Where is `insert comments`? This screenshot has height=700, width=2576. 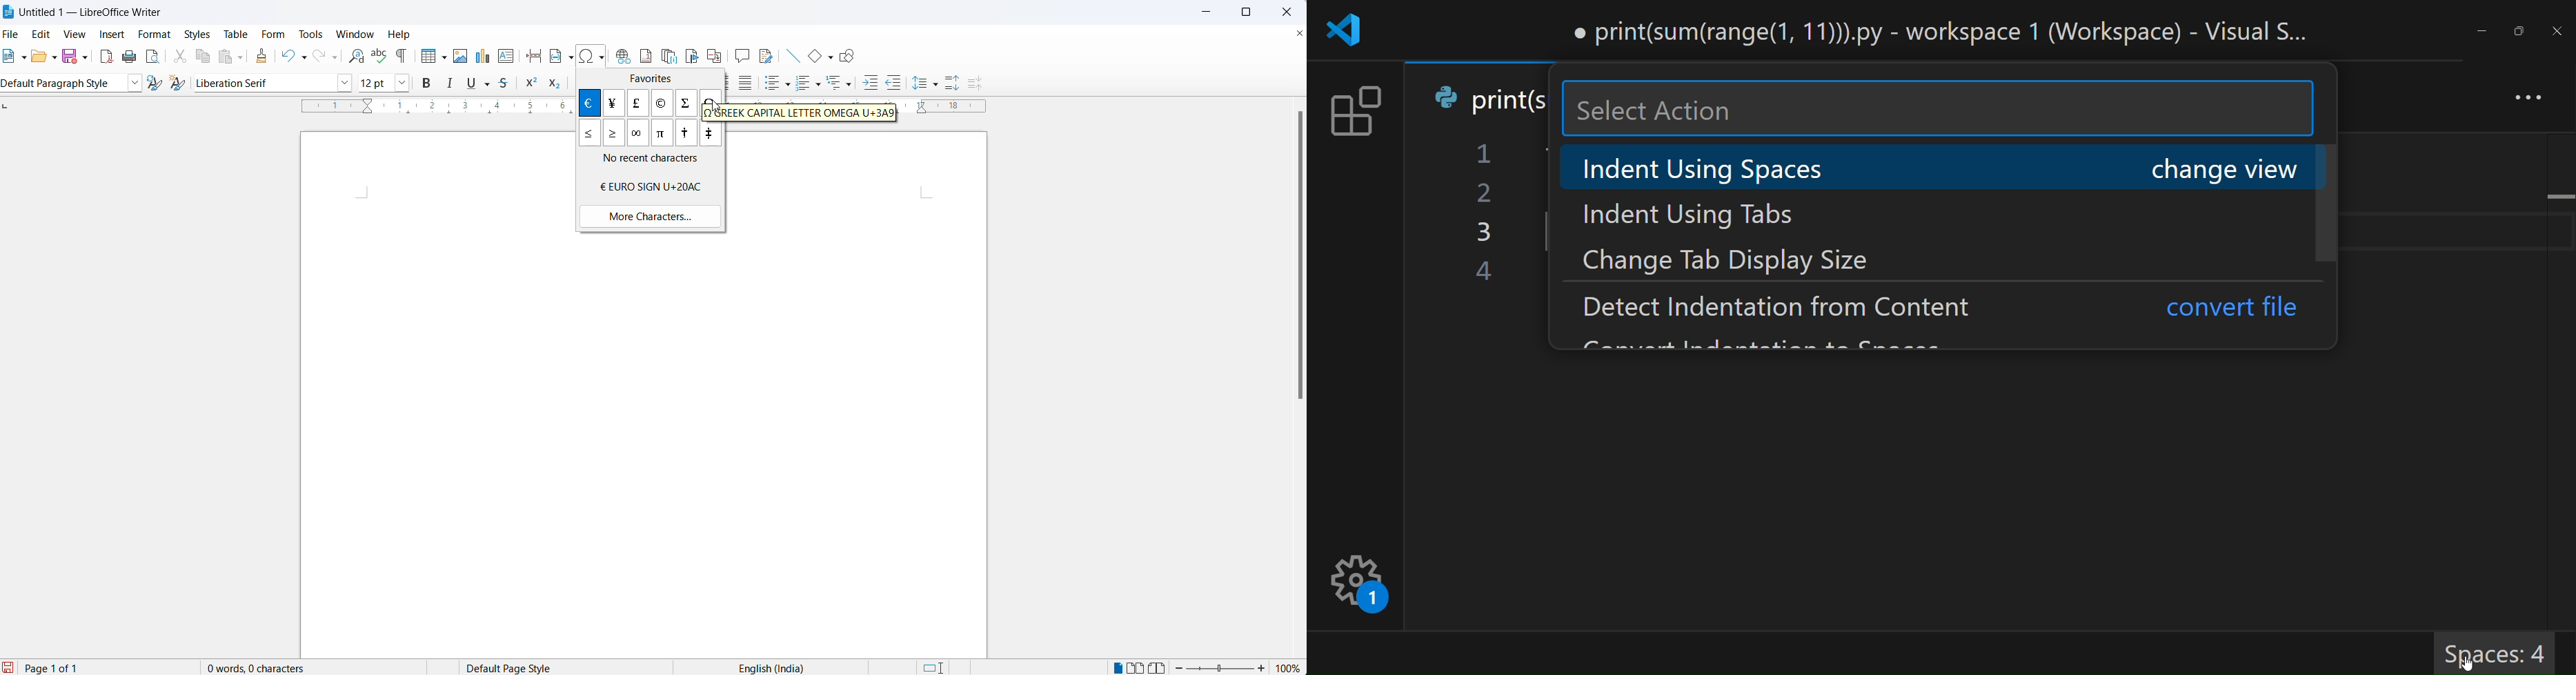 insert comments is located at coordinates (742, 57).